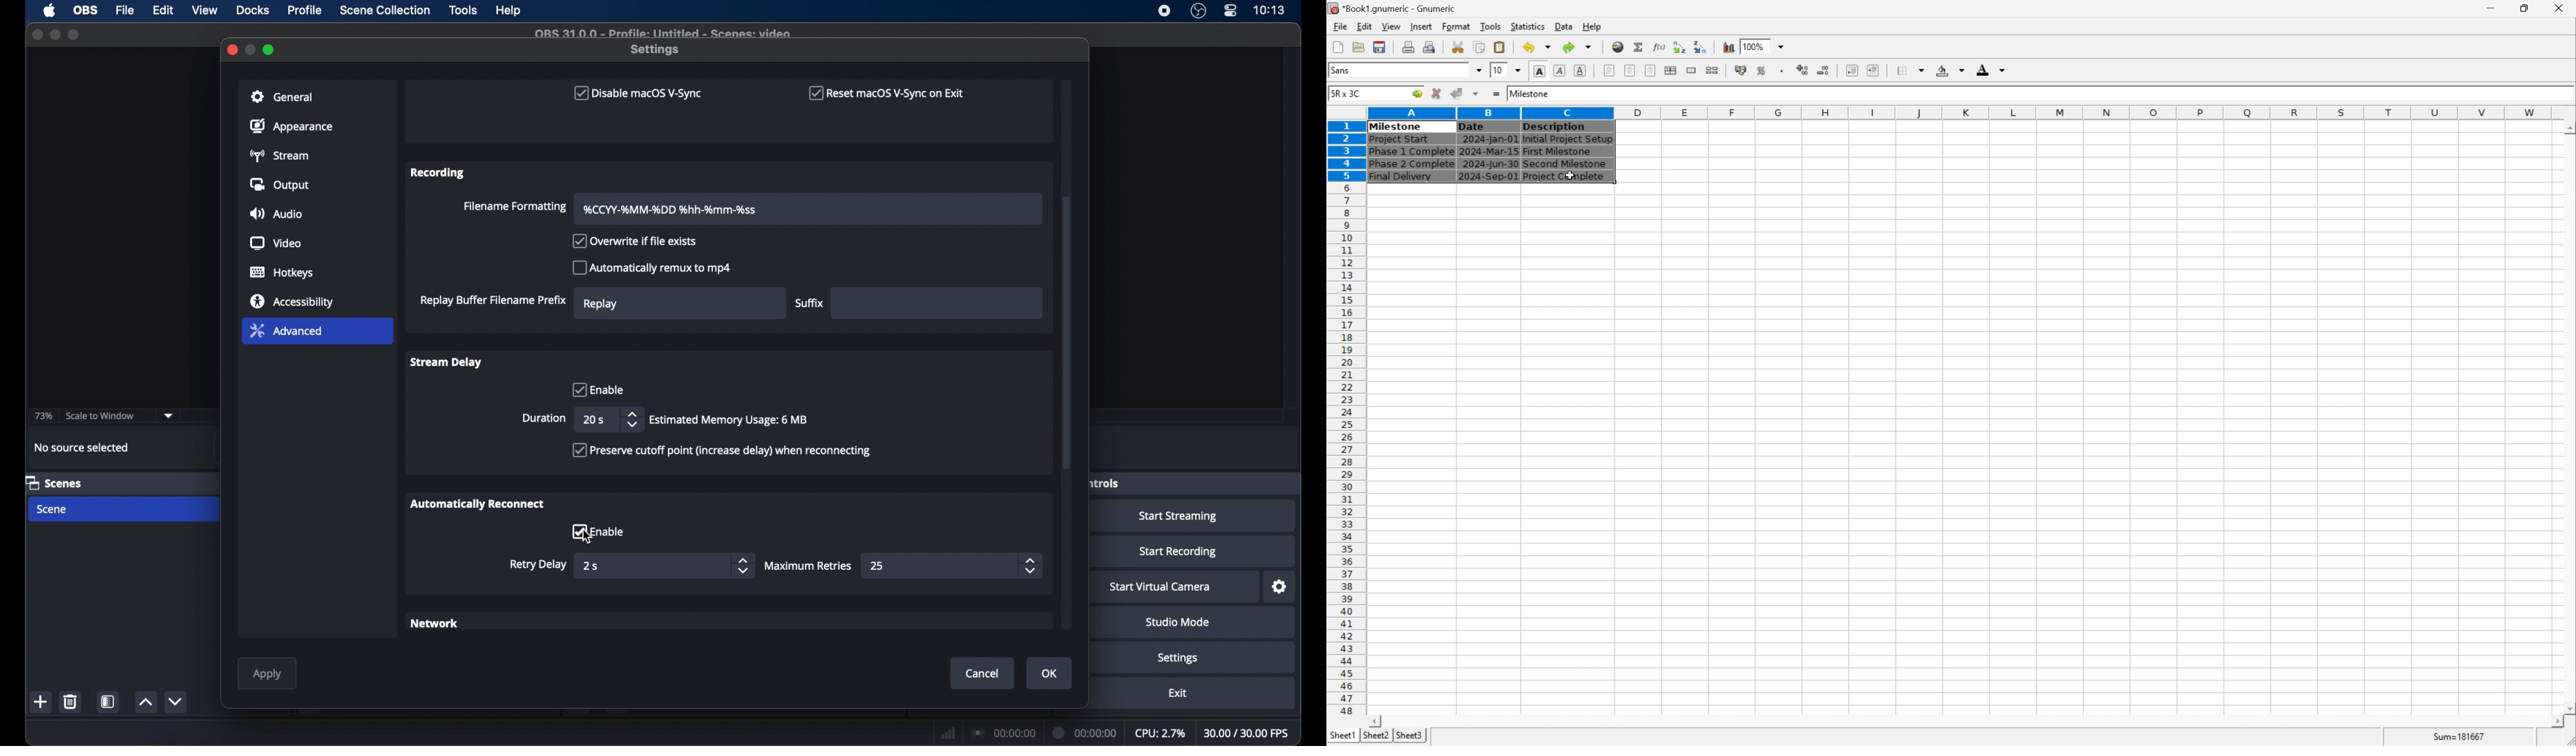  Describe the element at coordinates (206, 10) in the screenshot. I see `view` at that location.